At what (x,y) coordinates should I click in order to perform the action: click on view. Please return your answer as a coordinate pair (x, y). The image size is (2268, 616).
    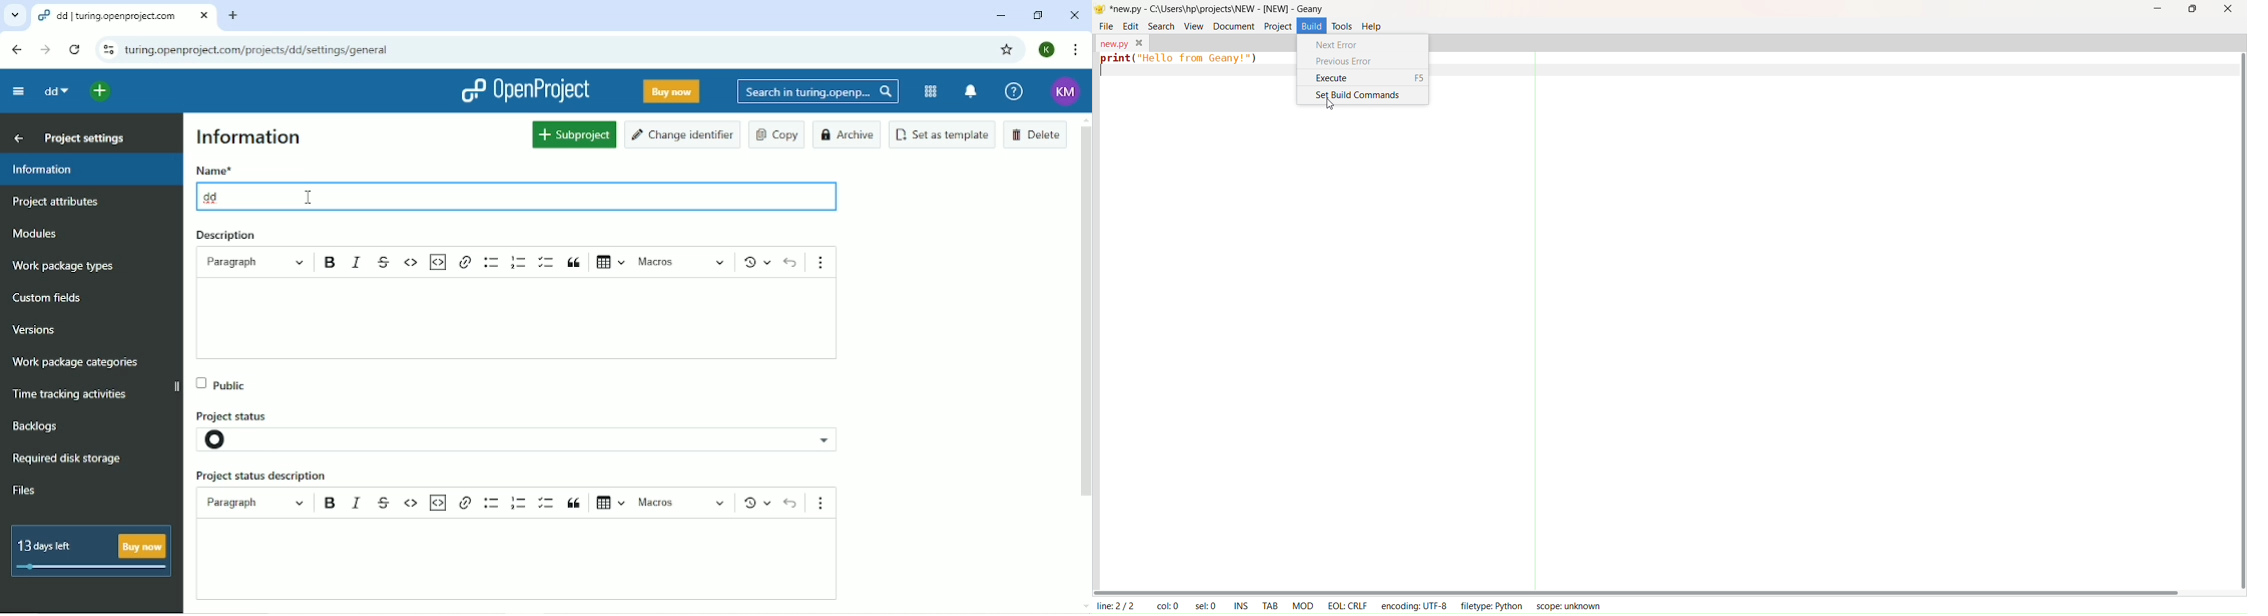
    Looking at the image, I should click on (1194, 25).